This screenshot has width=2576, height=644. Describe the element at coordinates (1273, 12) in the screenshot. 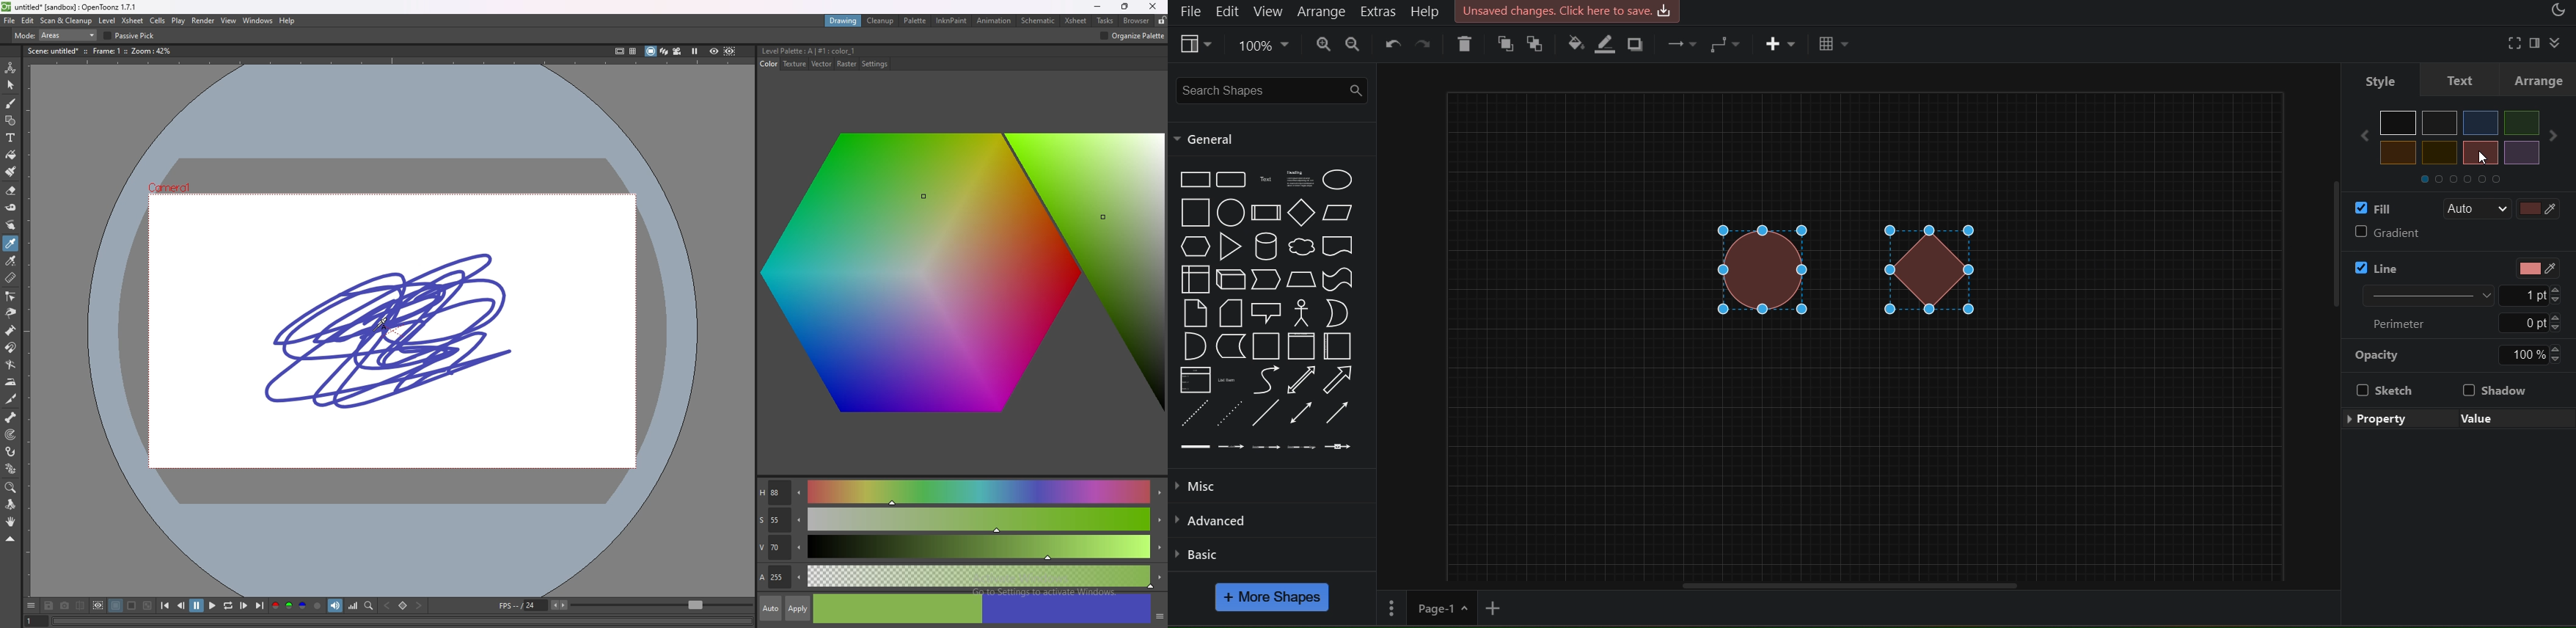

I see `view` at that location.